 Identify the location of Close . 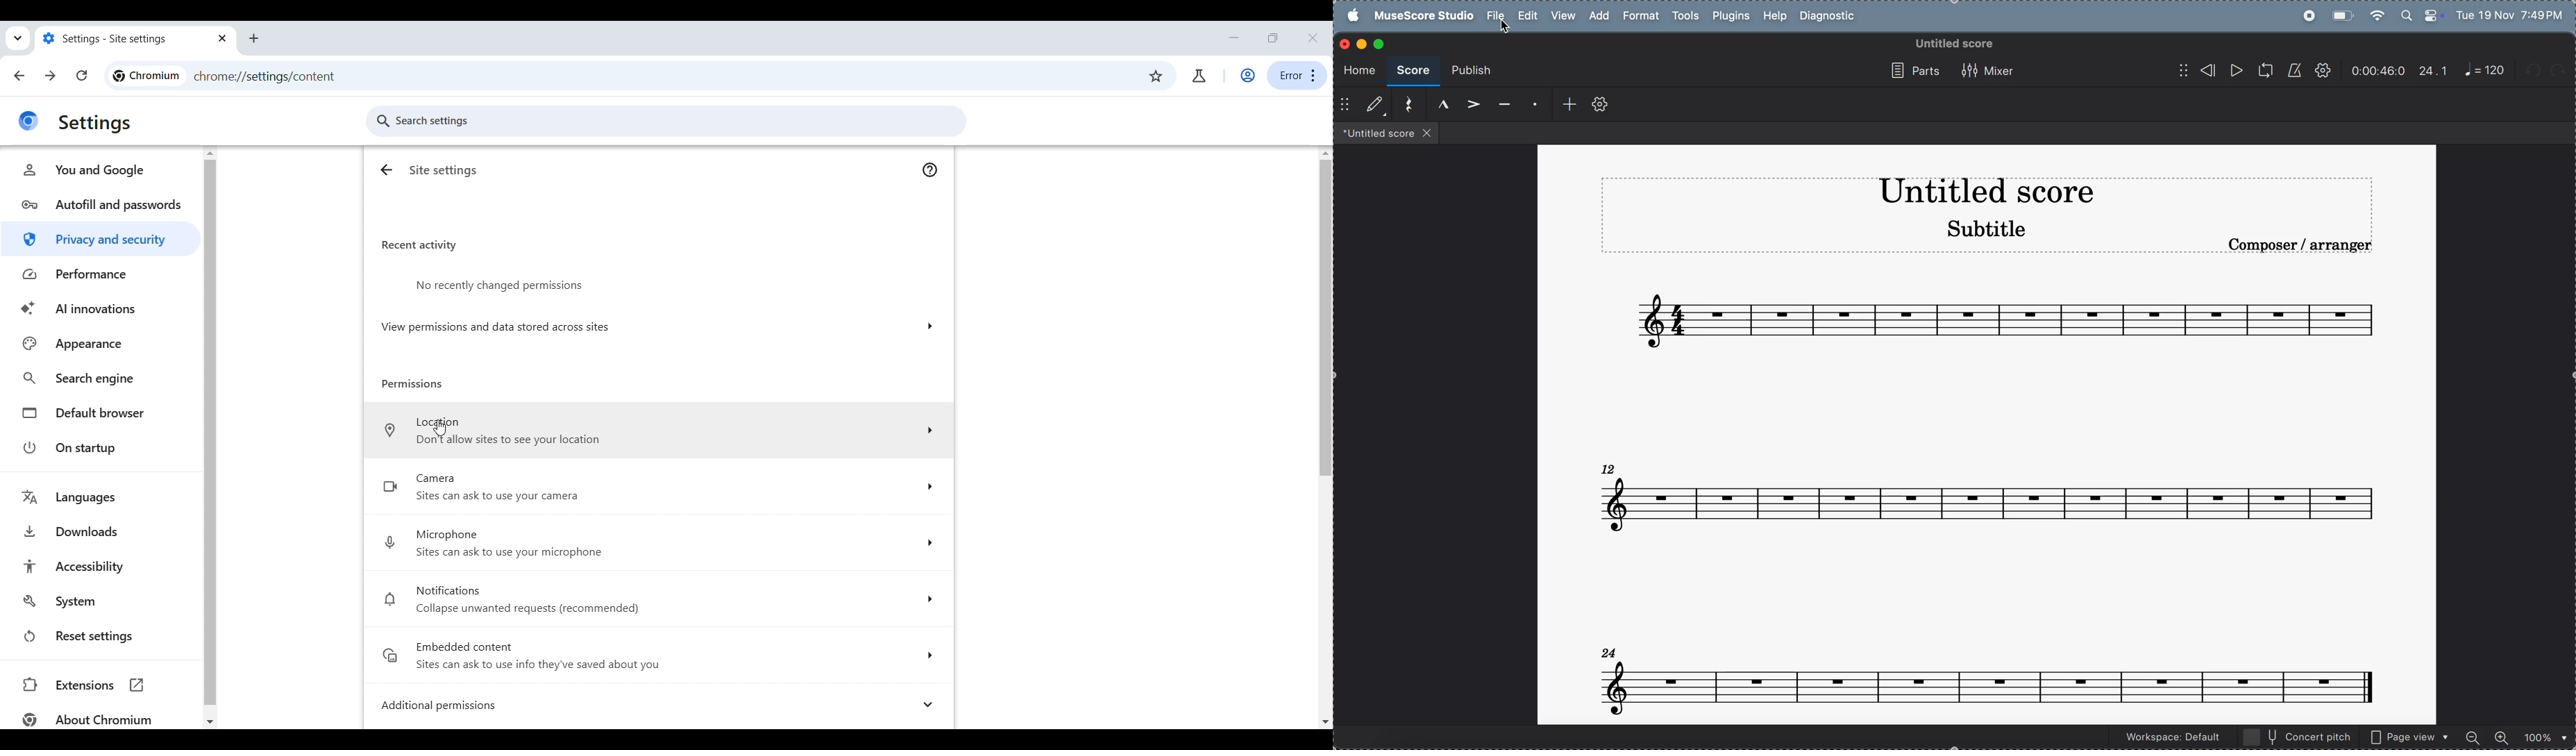
(1312, 38).